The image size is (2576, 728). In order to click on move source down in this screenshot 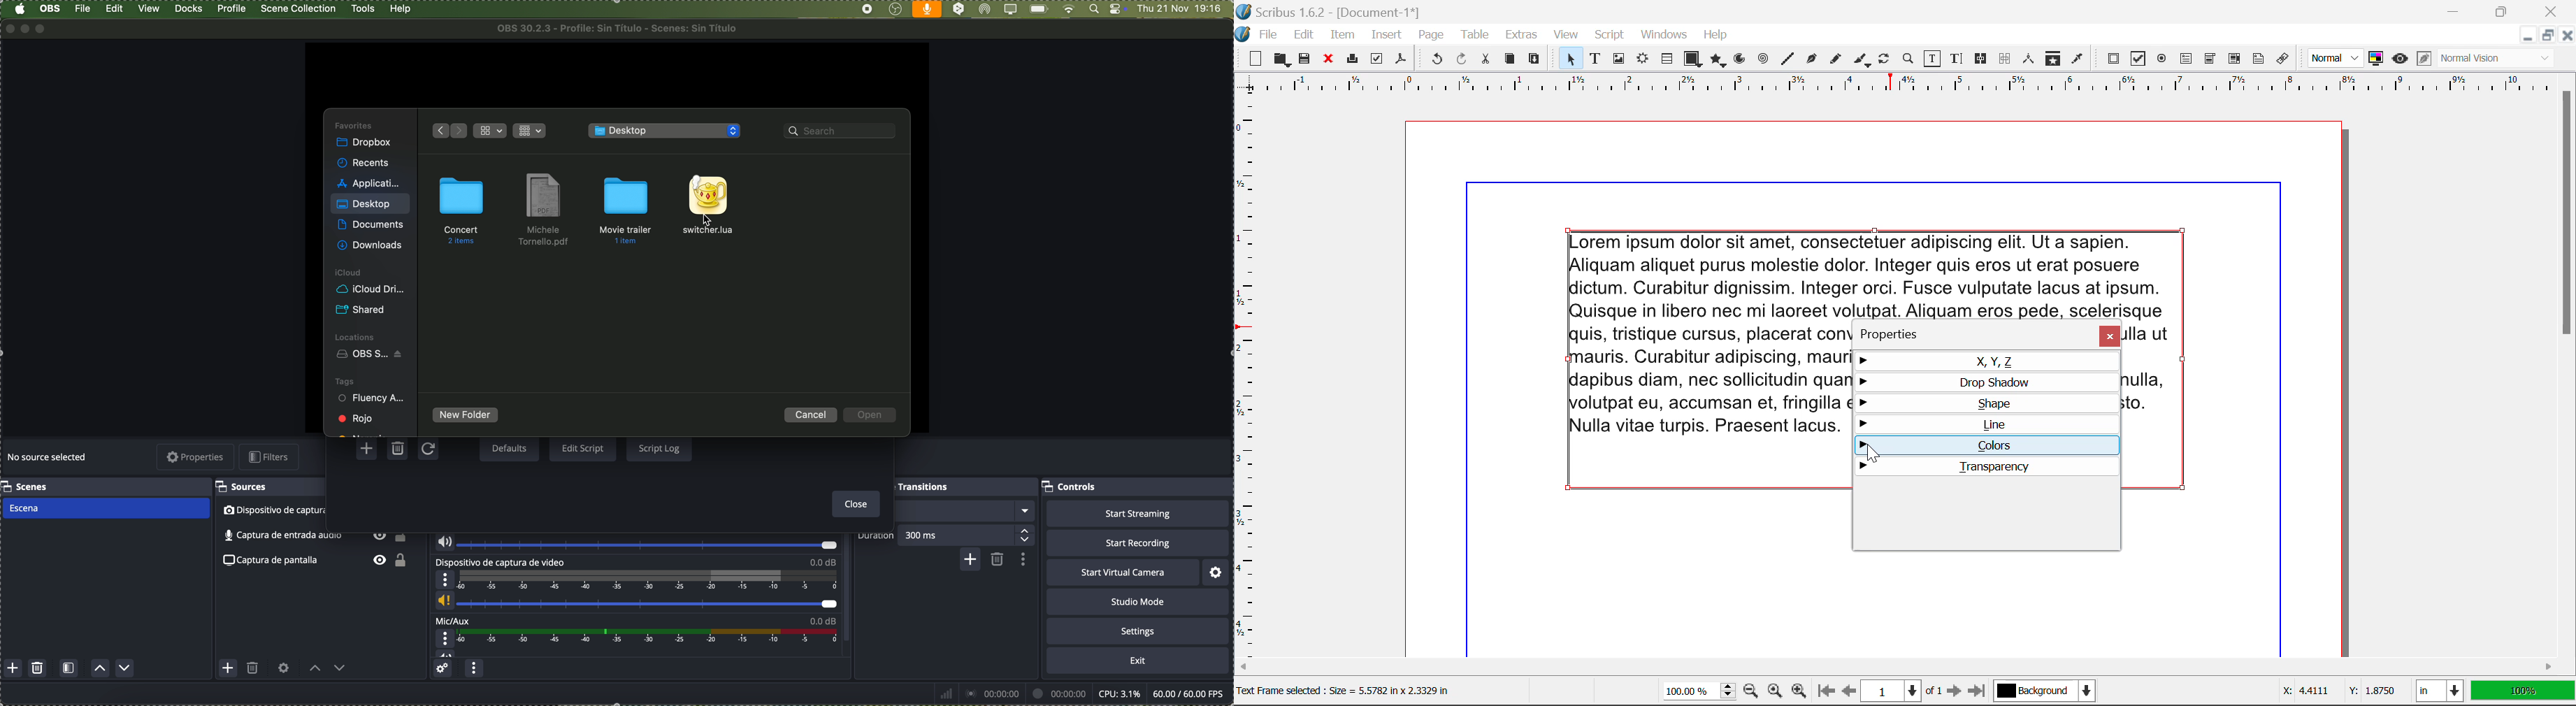, I will do `click(338, 670)`.